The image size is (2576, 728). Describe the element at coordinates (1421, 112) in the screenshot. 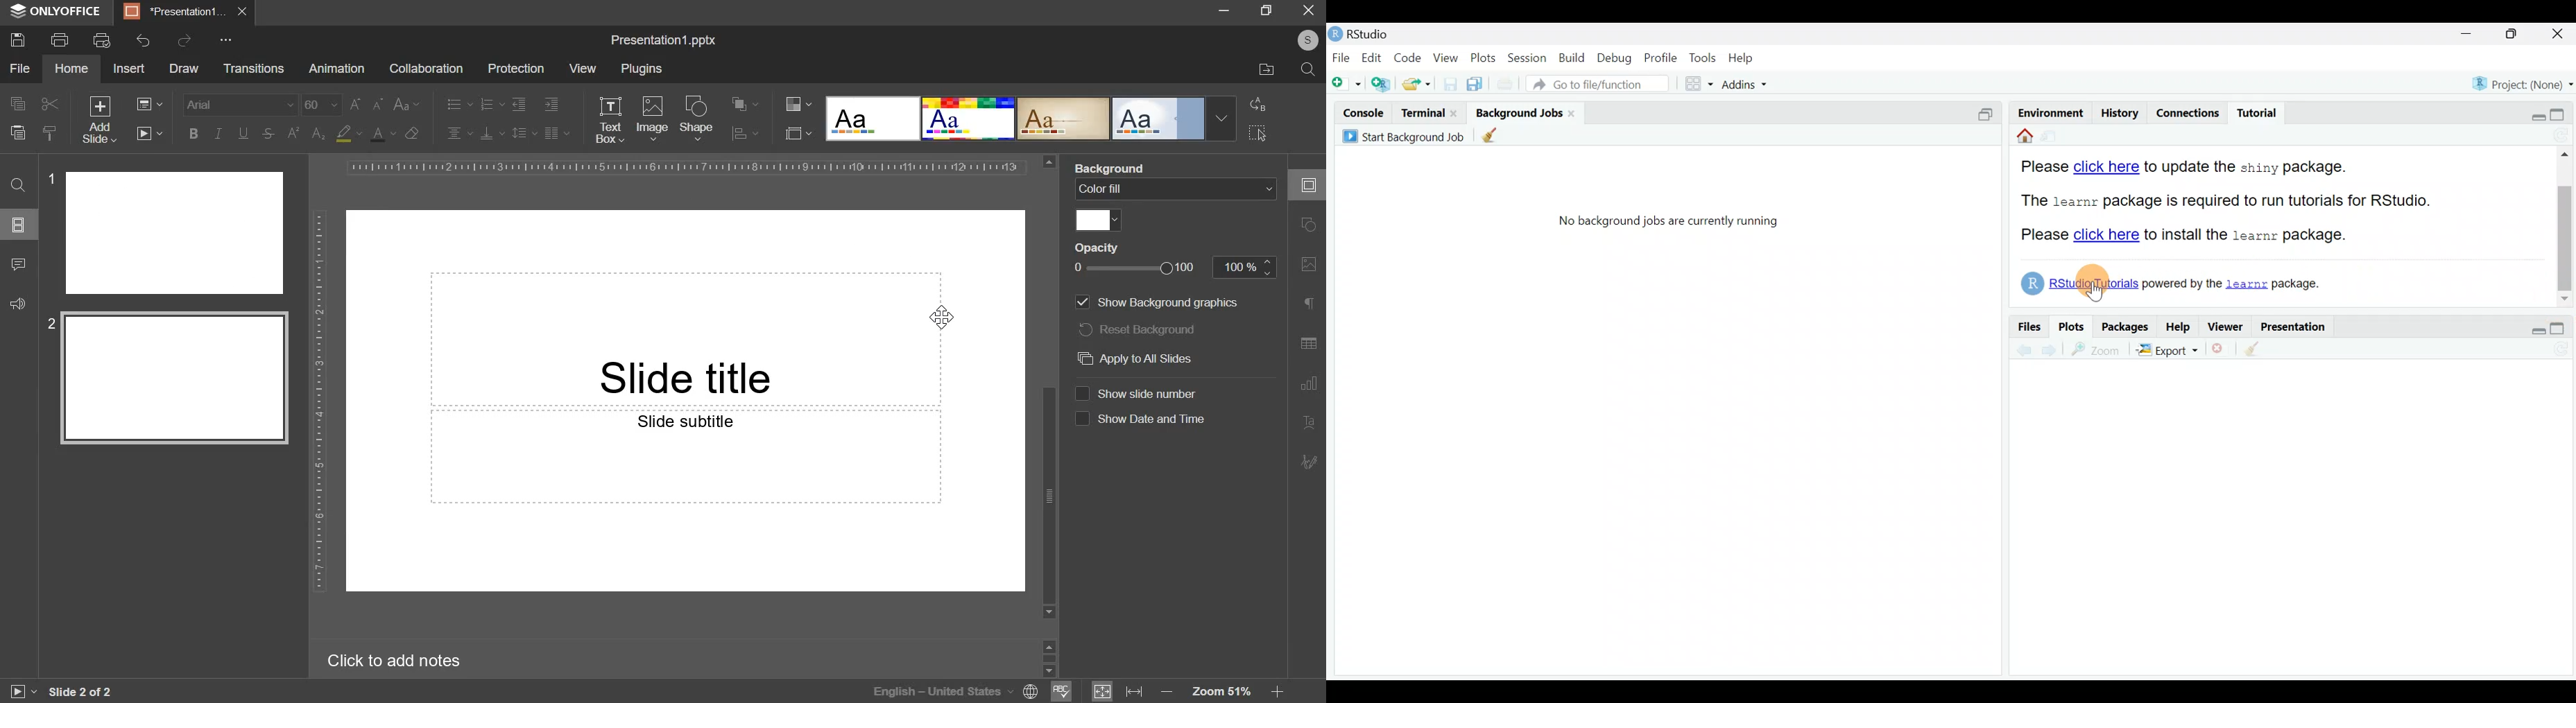

I see `Terminal` at that location.